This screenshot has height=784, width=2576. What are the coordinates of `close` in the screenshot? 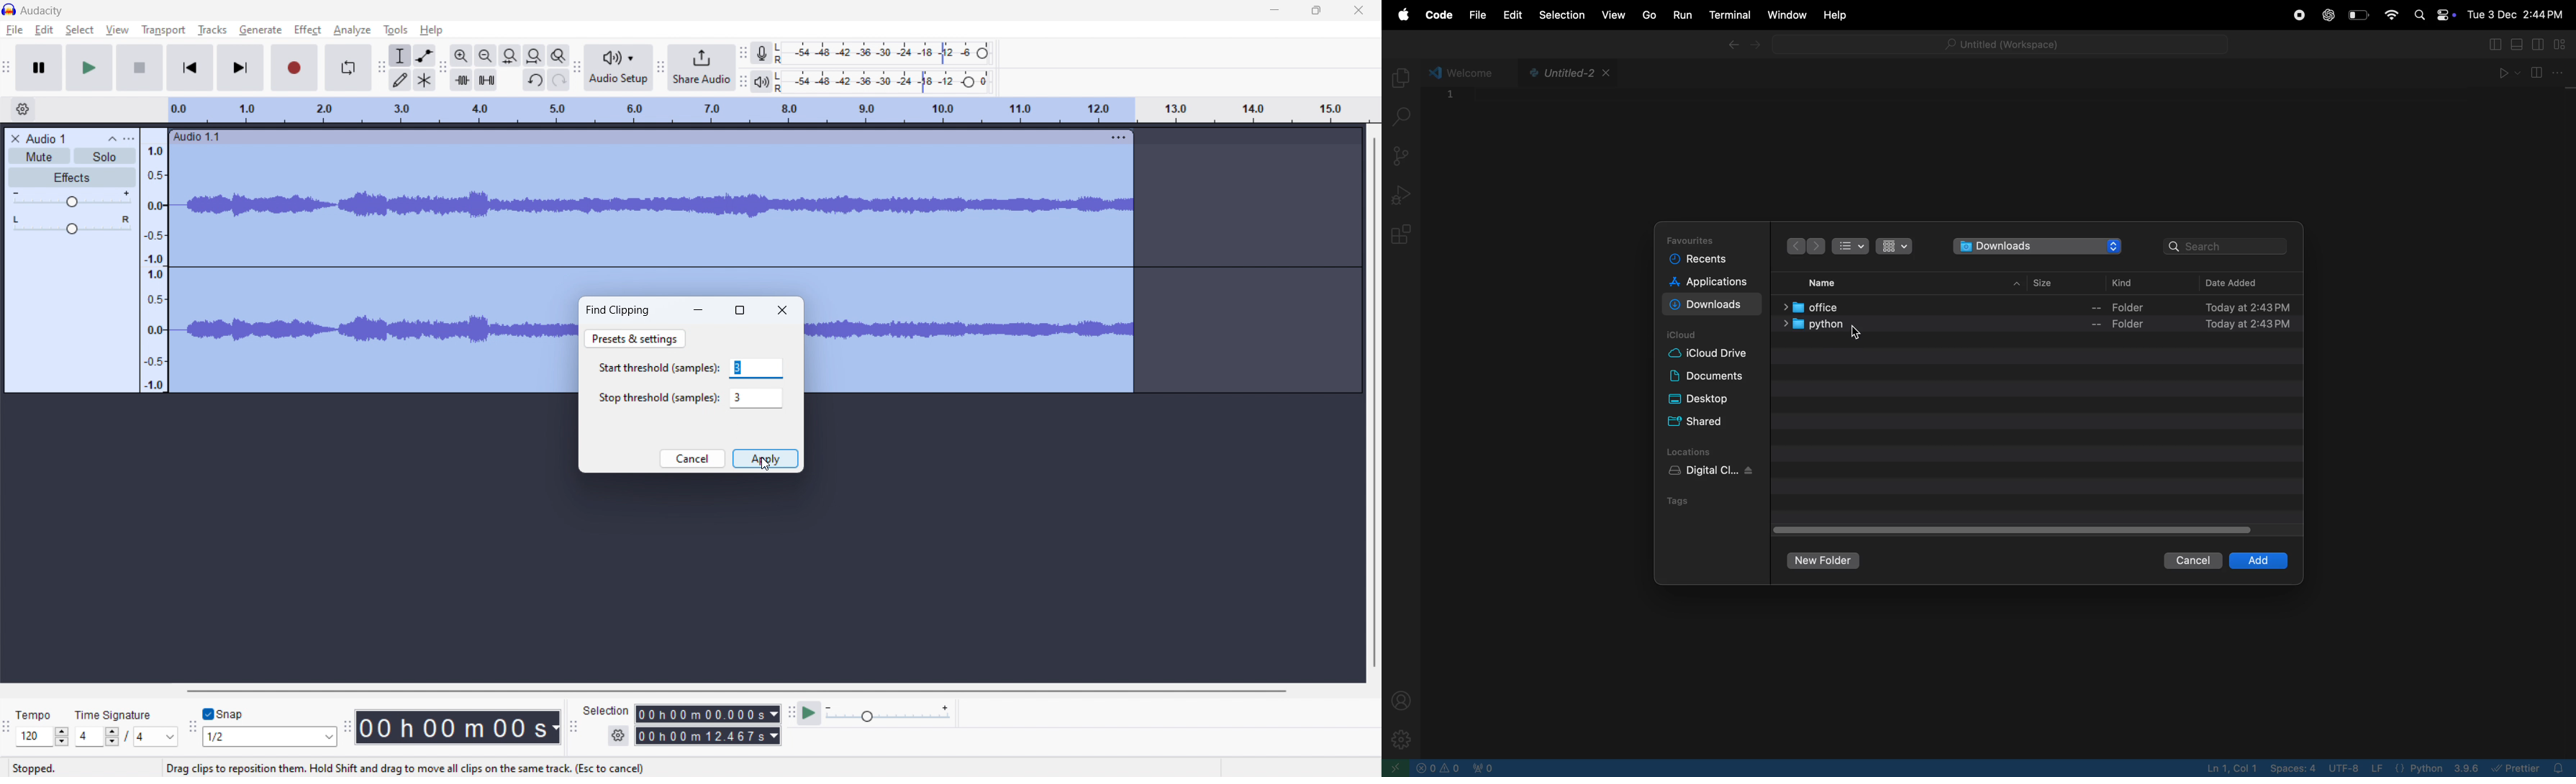 It's located at (783, 311).